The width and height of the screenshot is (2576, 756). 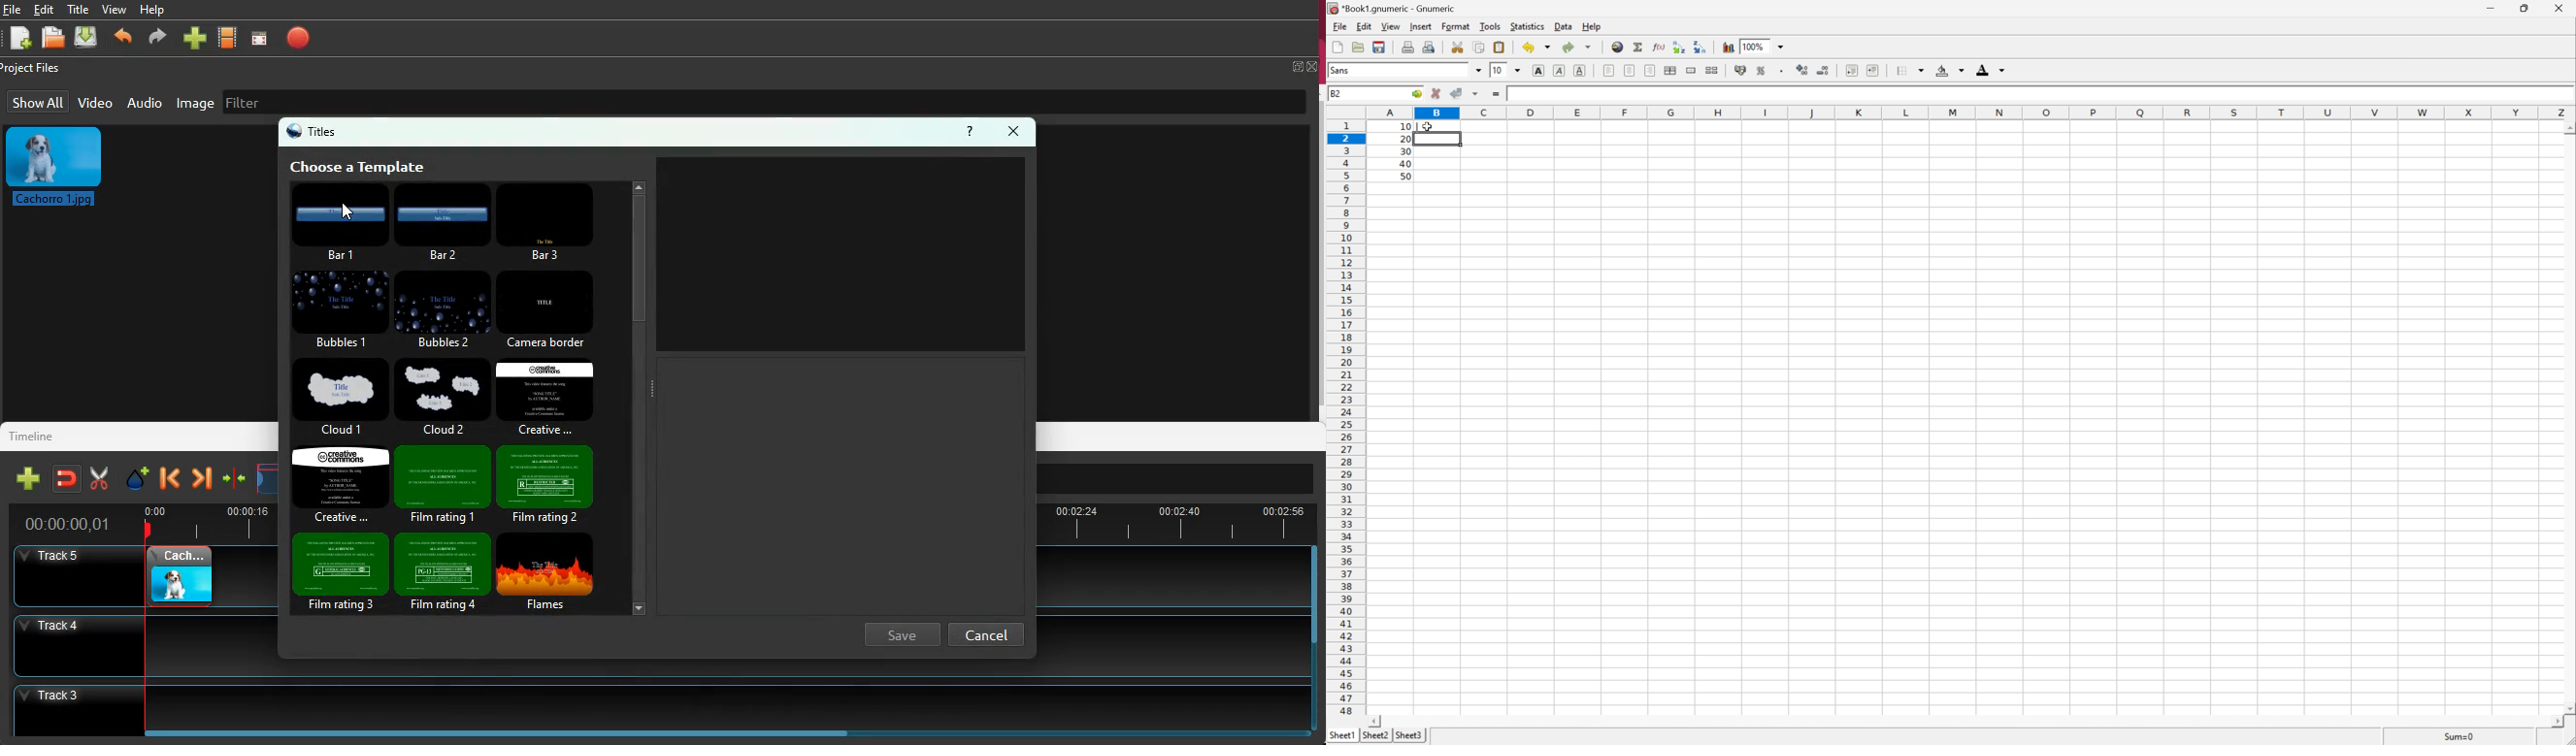 What do you see at coordinates (547, 484) in the screenshot?
I see `fil rating 2` at bounding box center [547, 484].